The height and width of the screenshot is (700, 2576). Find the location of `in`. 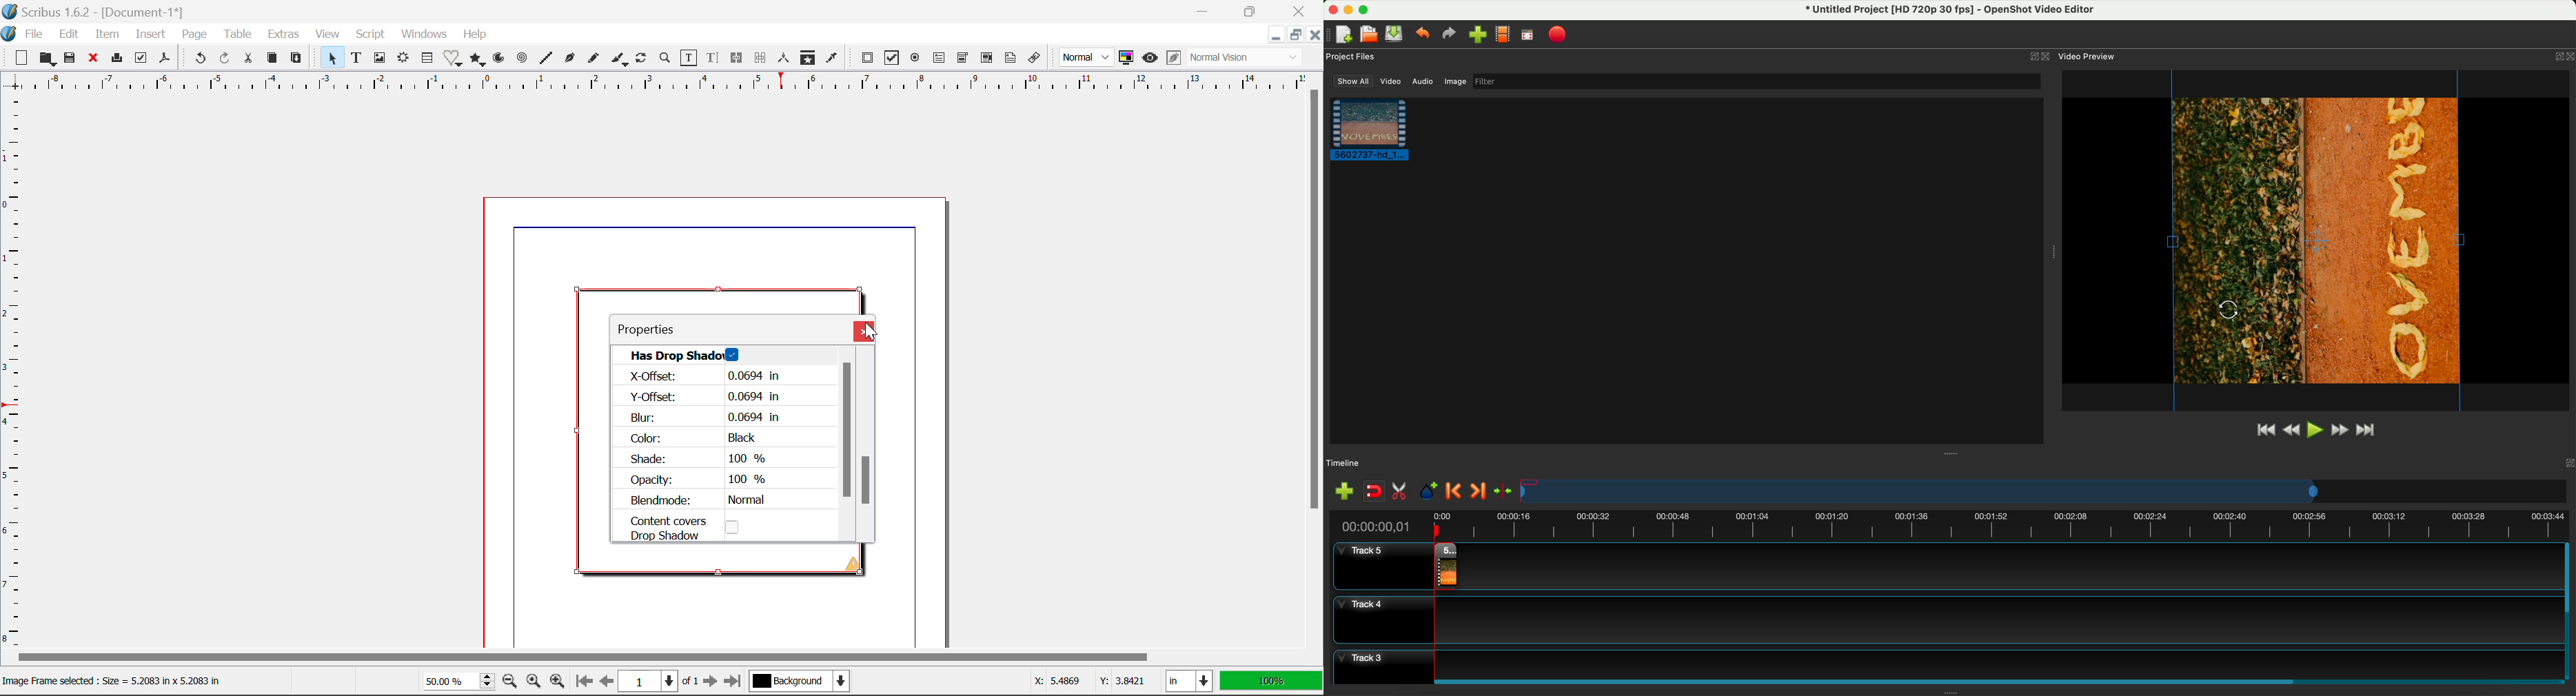

in is located at coordinates (1188, 681).